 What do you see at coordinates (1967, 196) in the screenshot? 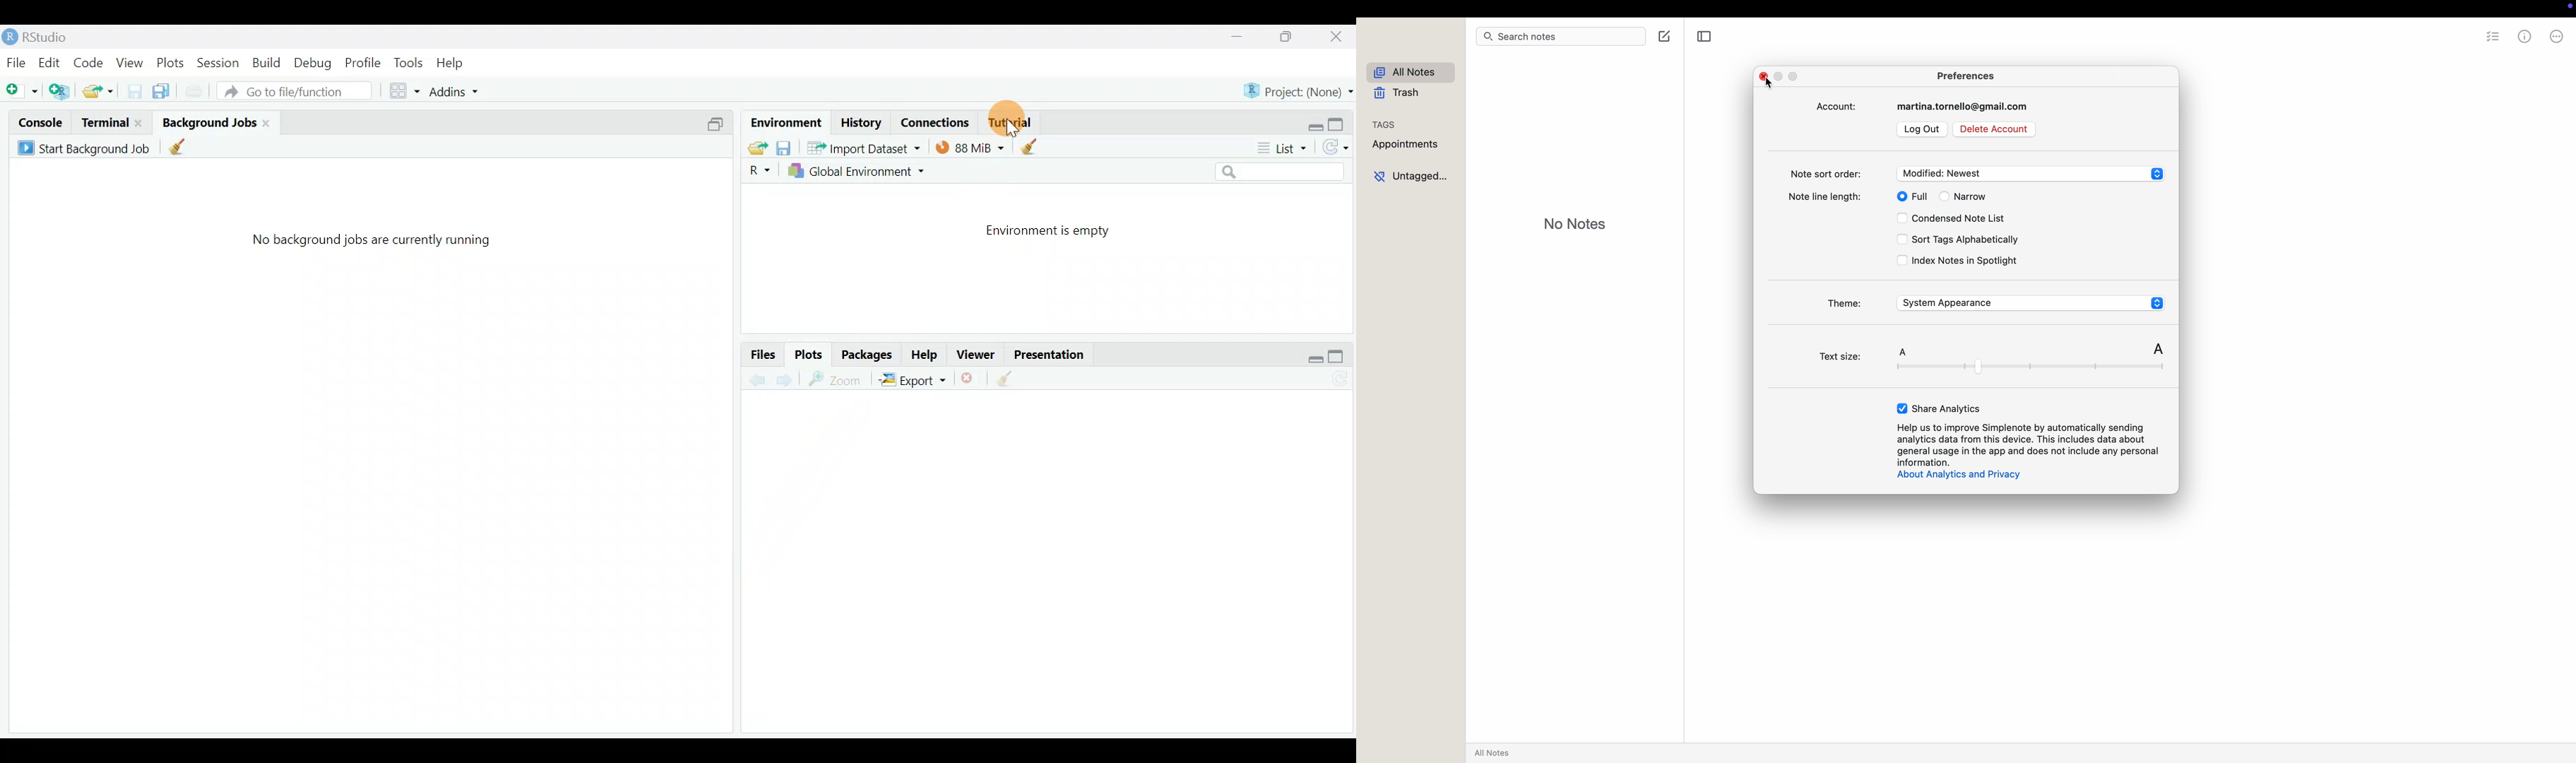
I see `narrow` at bounding box center [1967, 196].